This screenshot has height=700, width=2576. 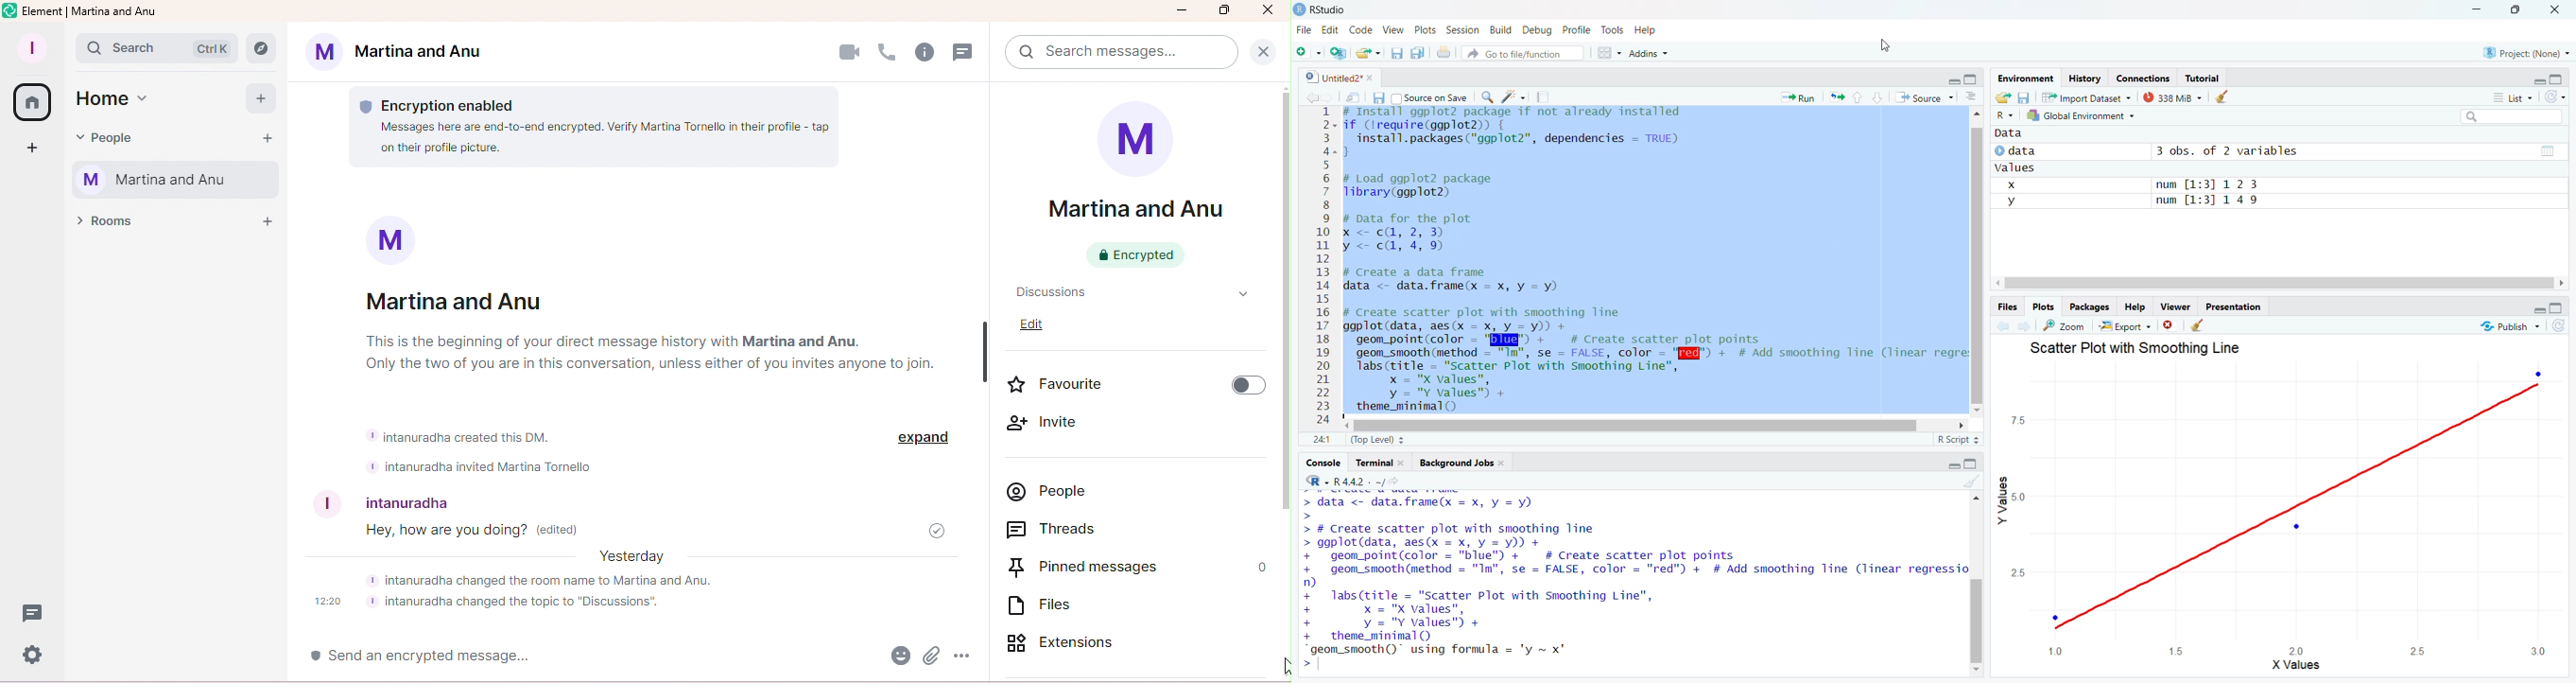 I want to click on go to previous section/chunk, so click(x=1857, y=98).